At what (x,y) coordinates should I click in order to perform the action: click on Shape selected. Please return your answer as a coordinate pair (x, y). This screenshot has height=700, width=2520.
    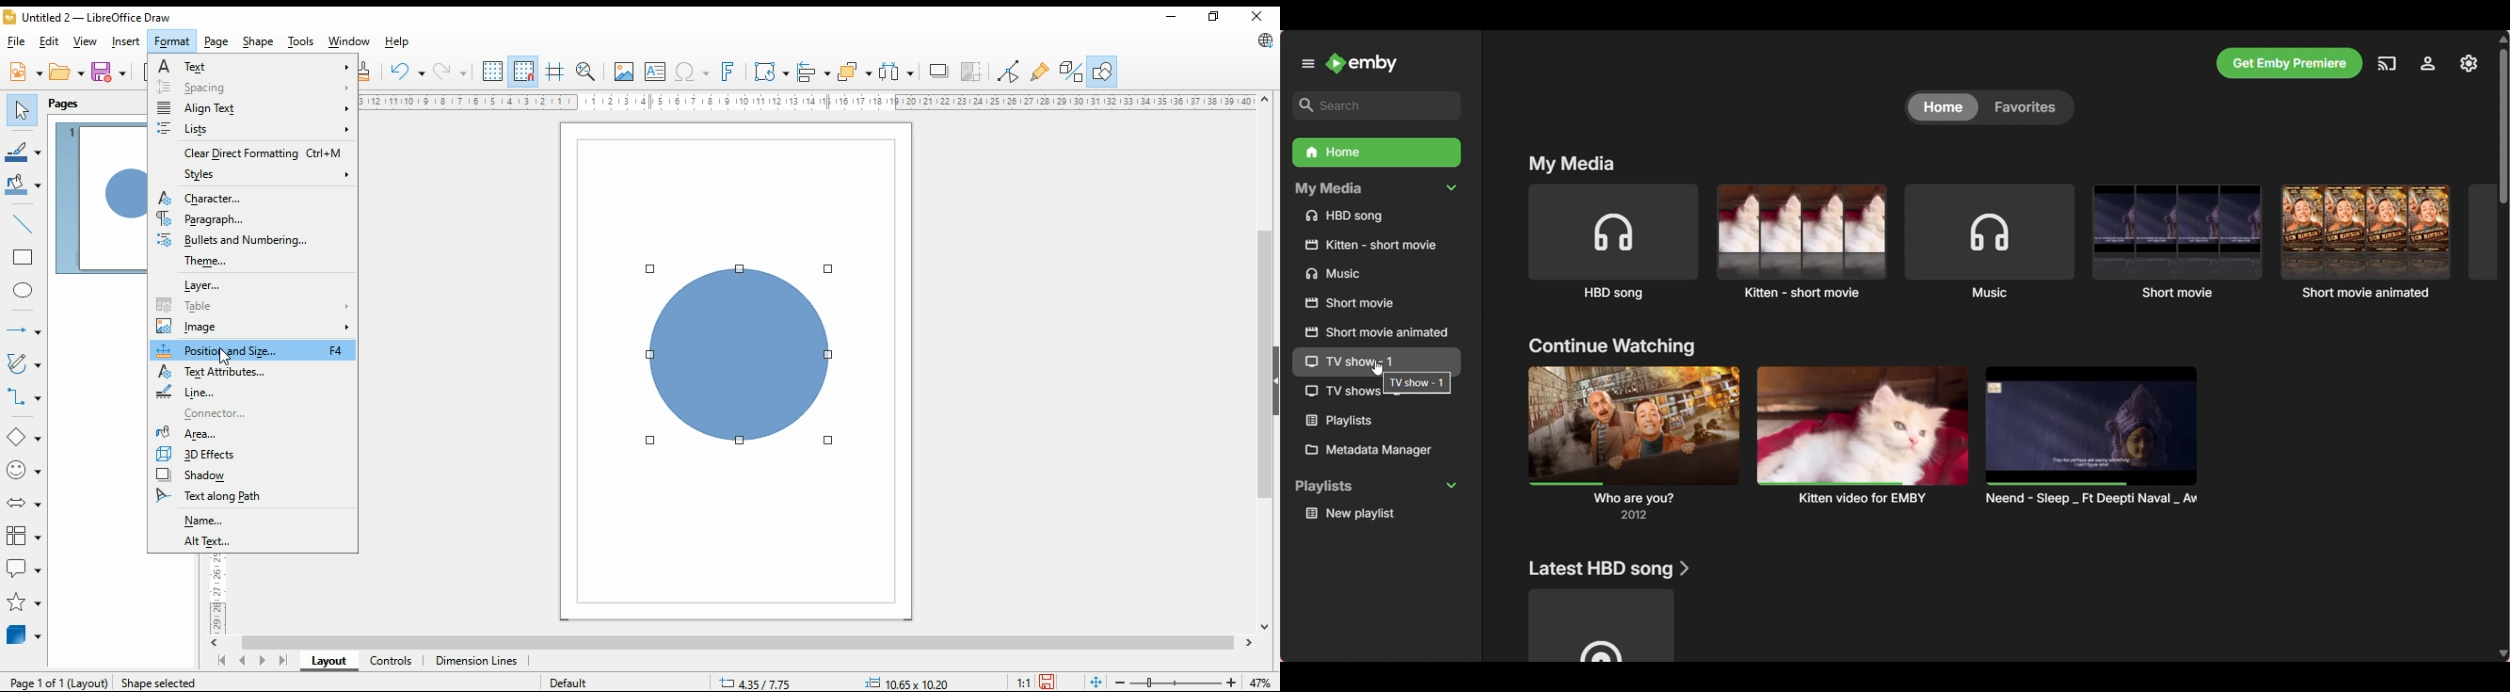
    Looking at the image, I should click on (160, 682).